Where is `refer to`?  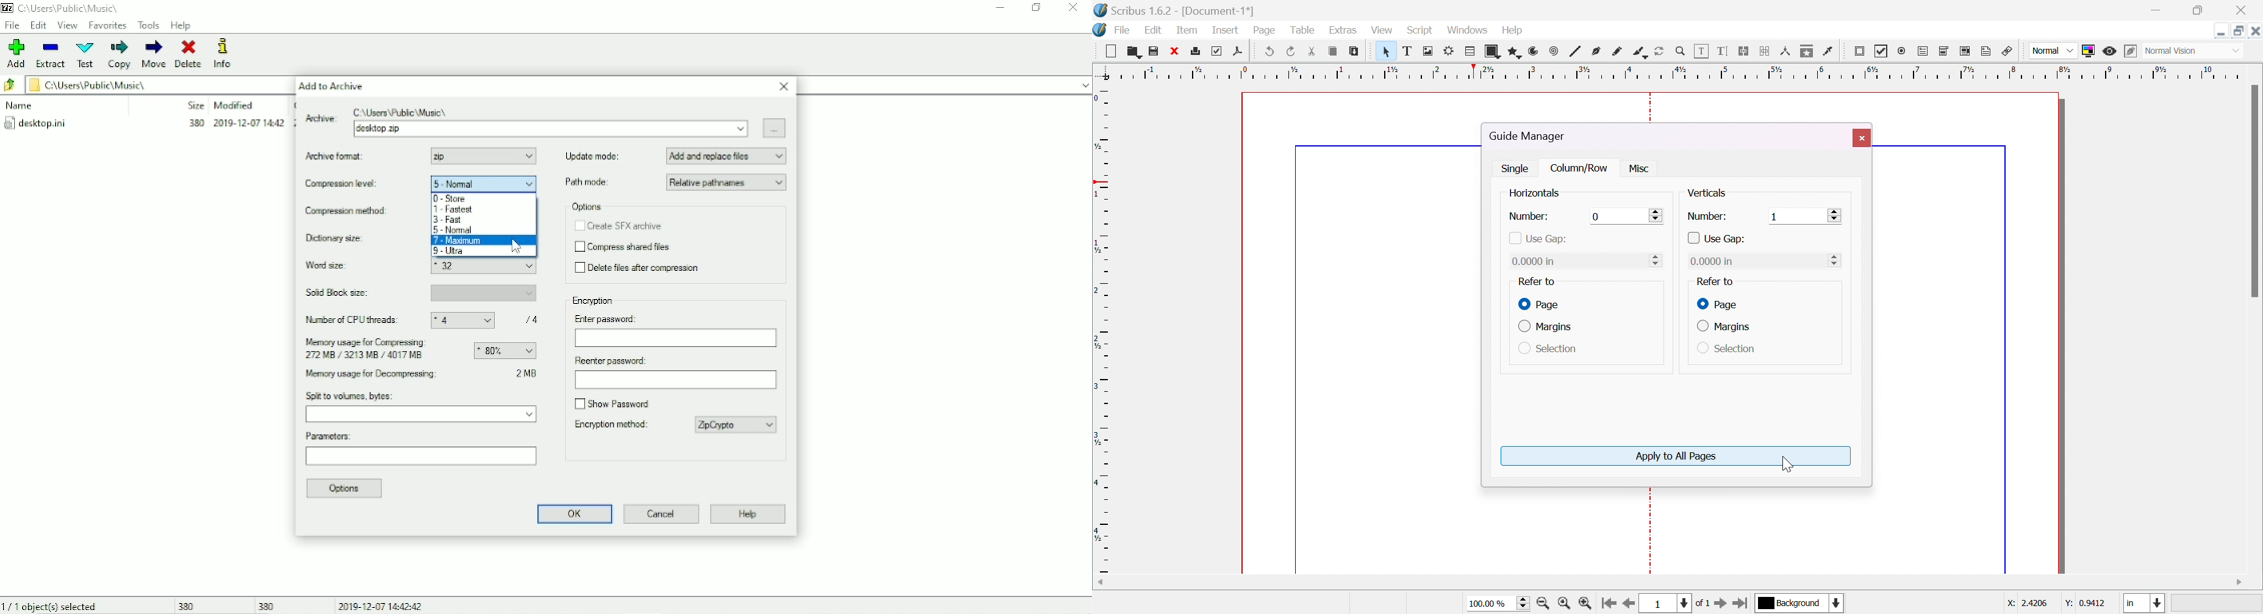
refer to is located at coordinates (1536, 281).